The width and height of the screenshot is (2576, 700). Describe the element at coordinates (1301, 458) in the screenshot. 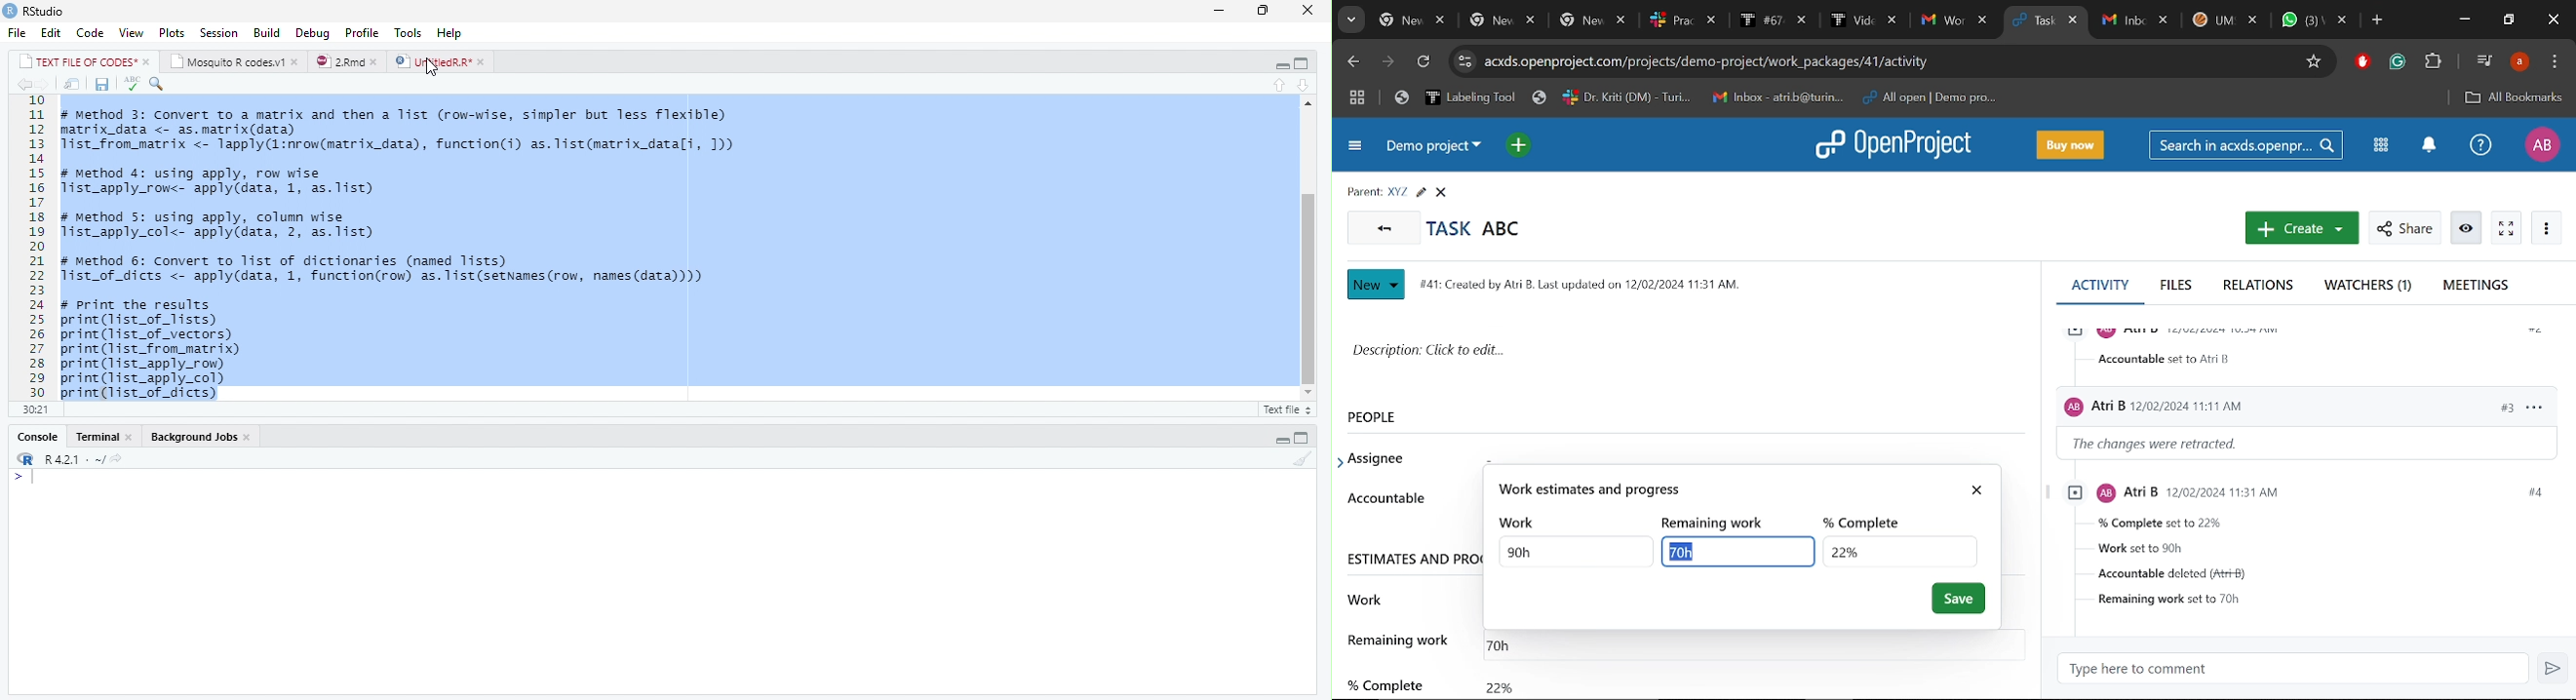

I see `Clear` at that location.